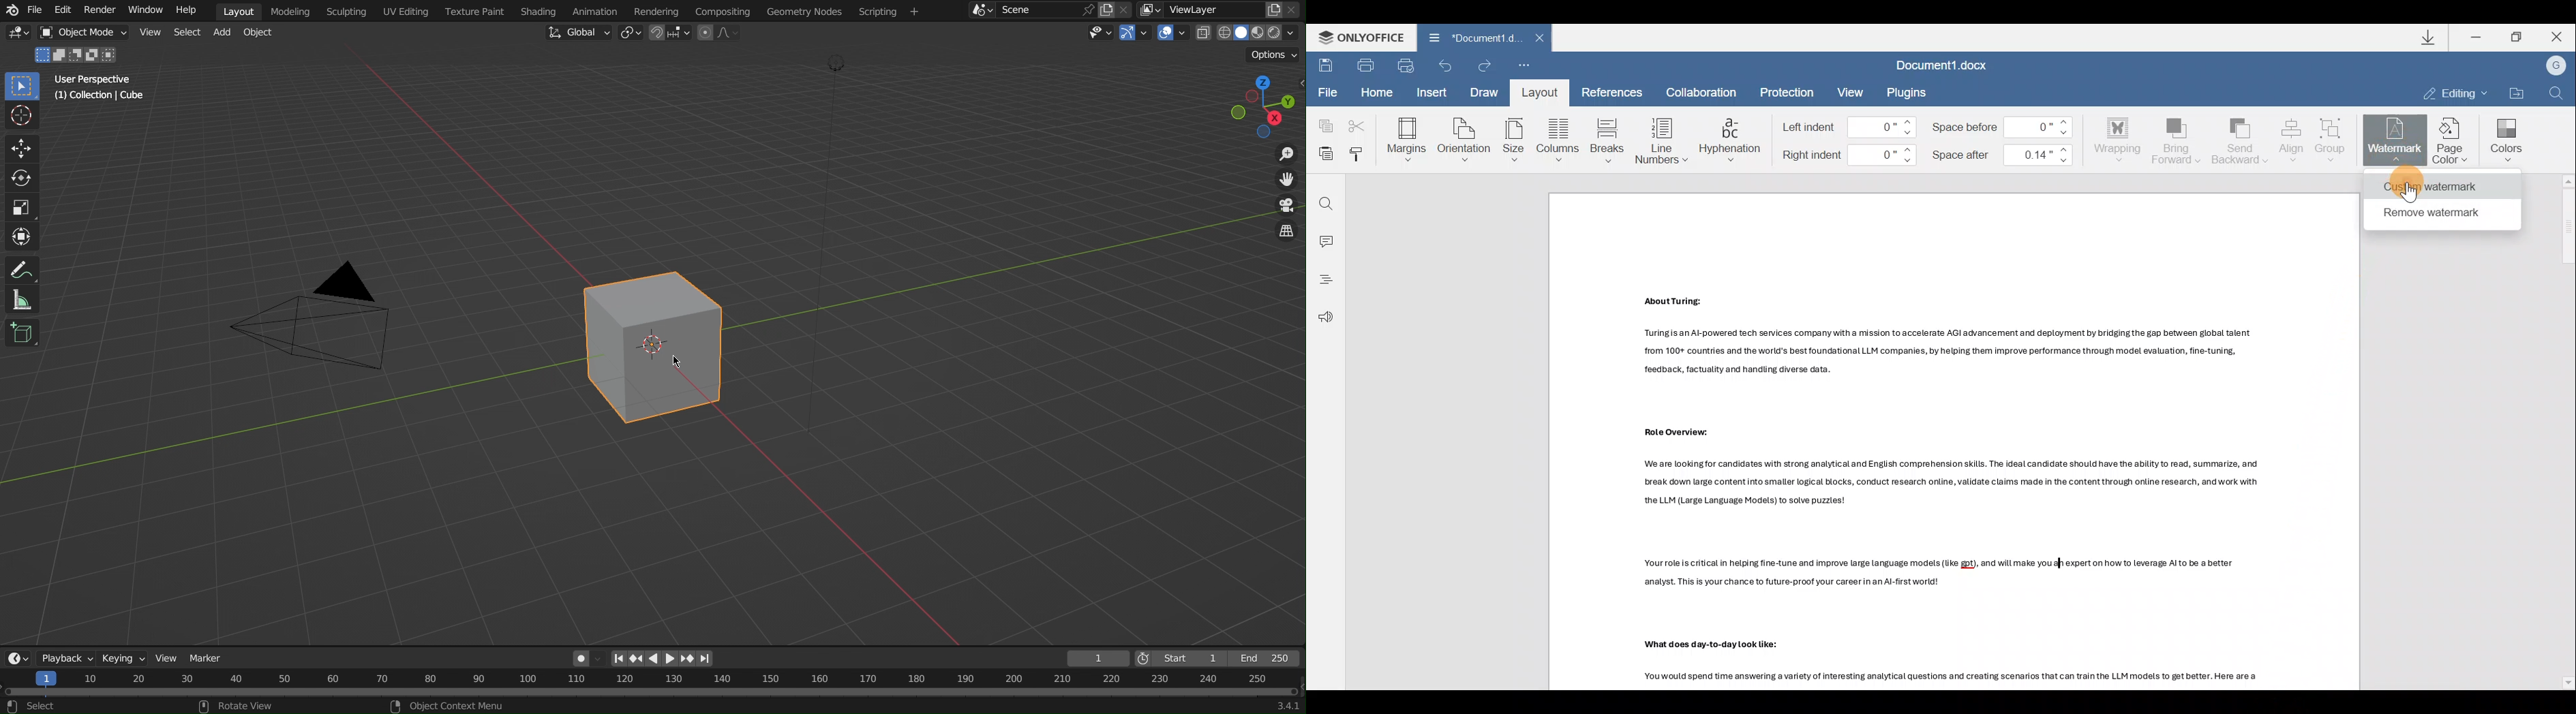 Image resolution: width=2576 pixels, height=728 pixels. I want to click on Find, so click(2556, 91).